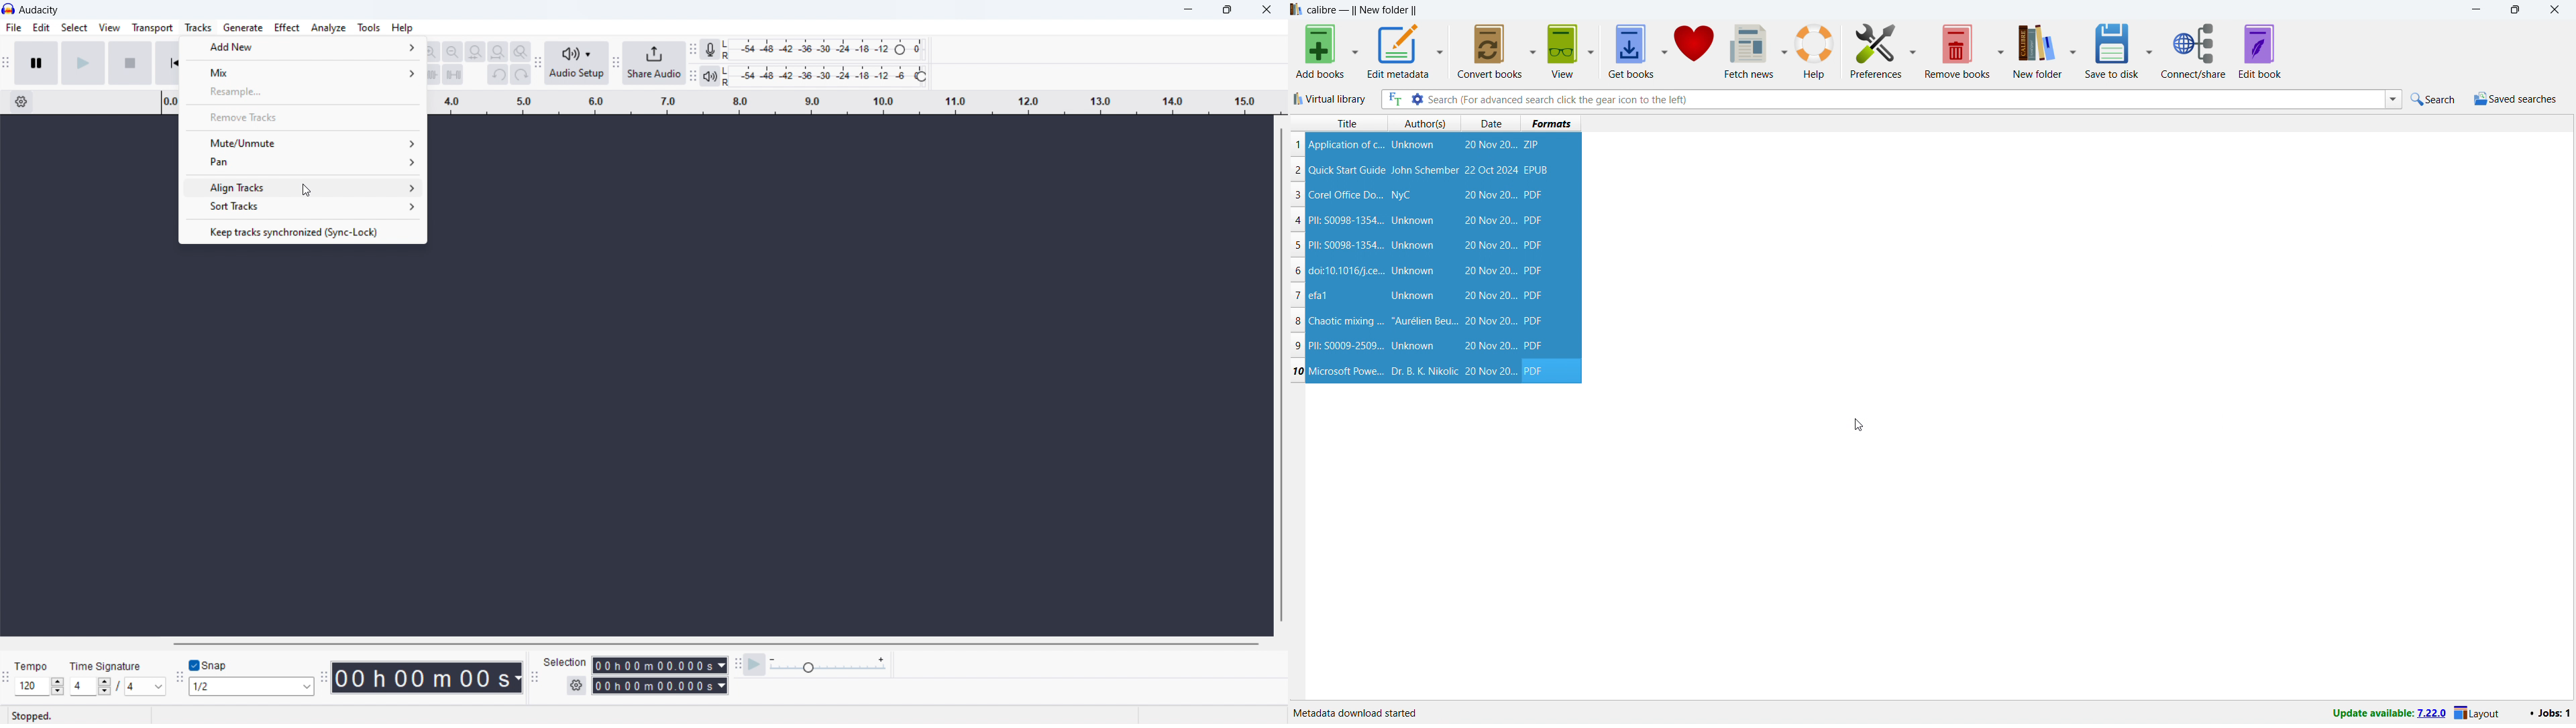 This screenshot has height=728, width=2576. What do you see at coordinates (425, 677) in the screenshot?
I see `current time stamp` at bounding box center [425, 677].